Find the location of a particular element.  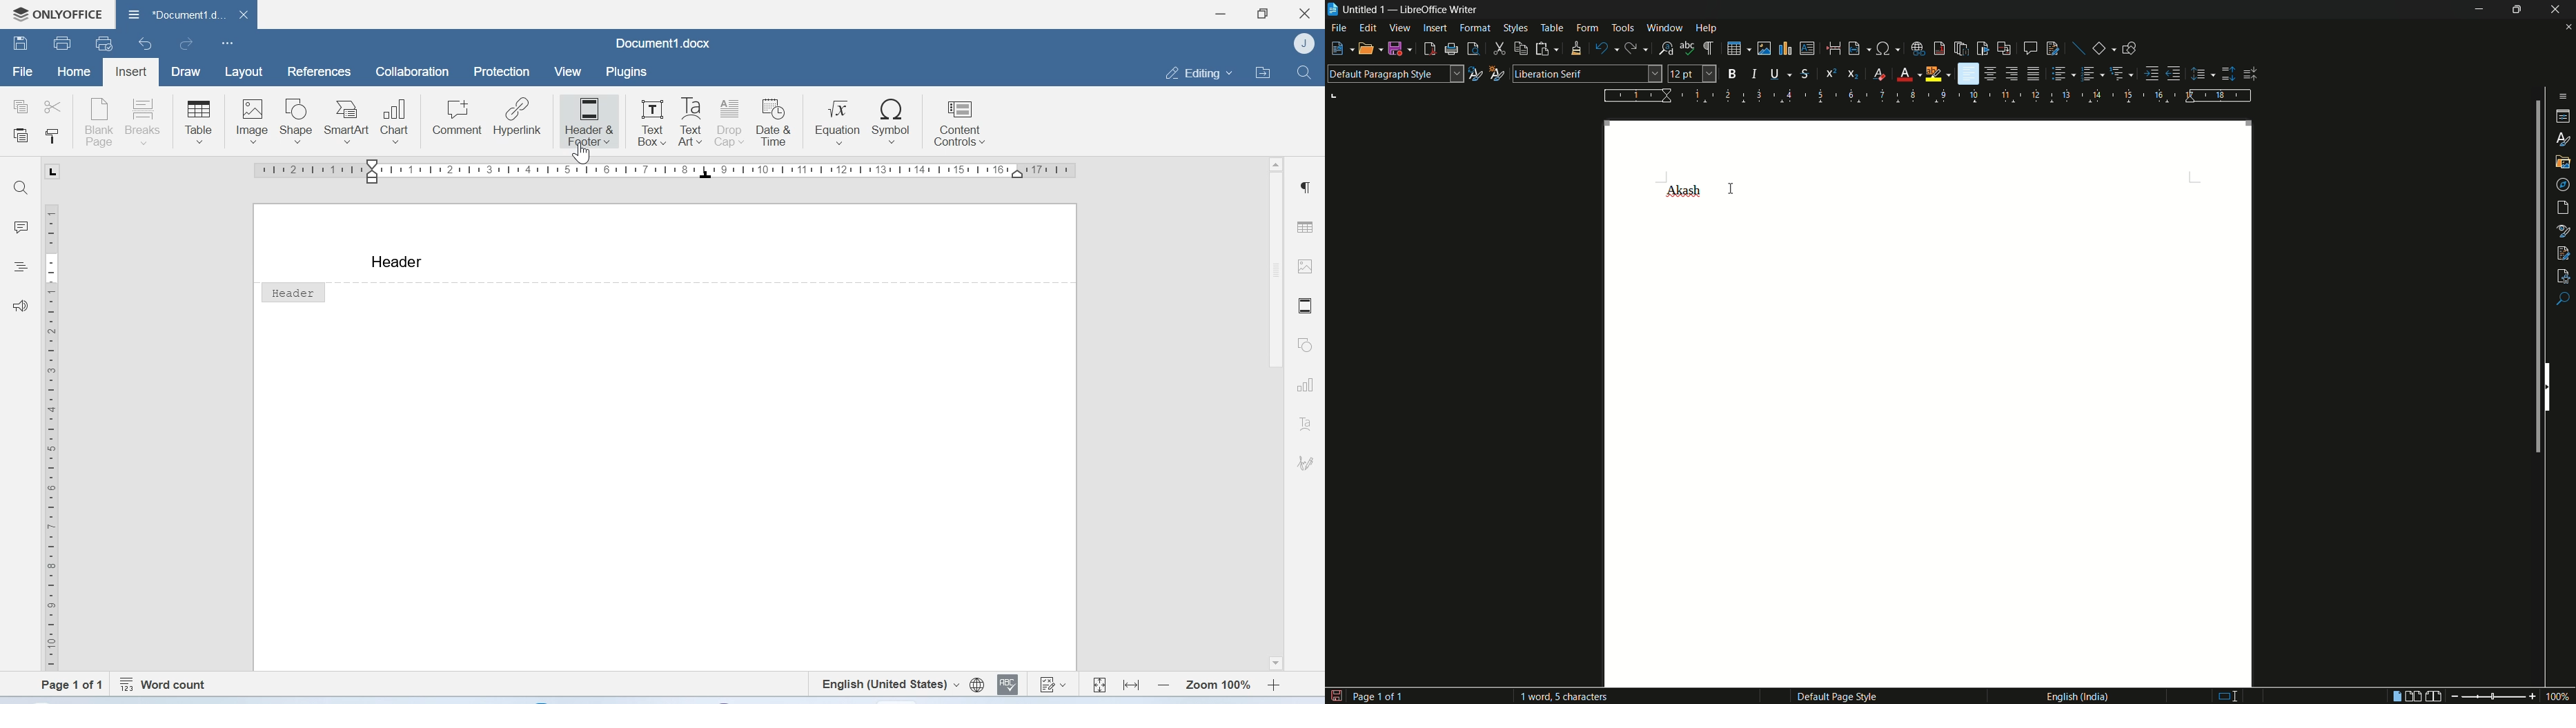

L is located at coordinates (51, 171).